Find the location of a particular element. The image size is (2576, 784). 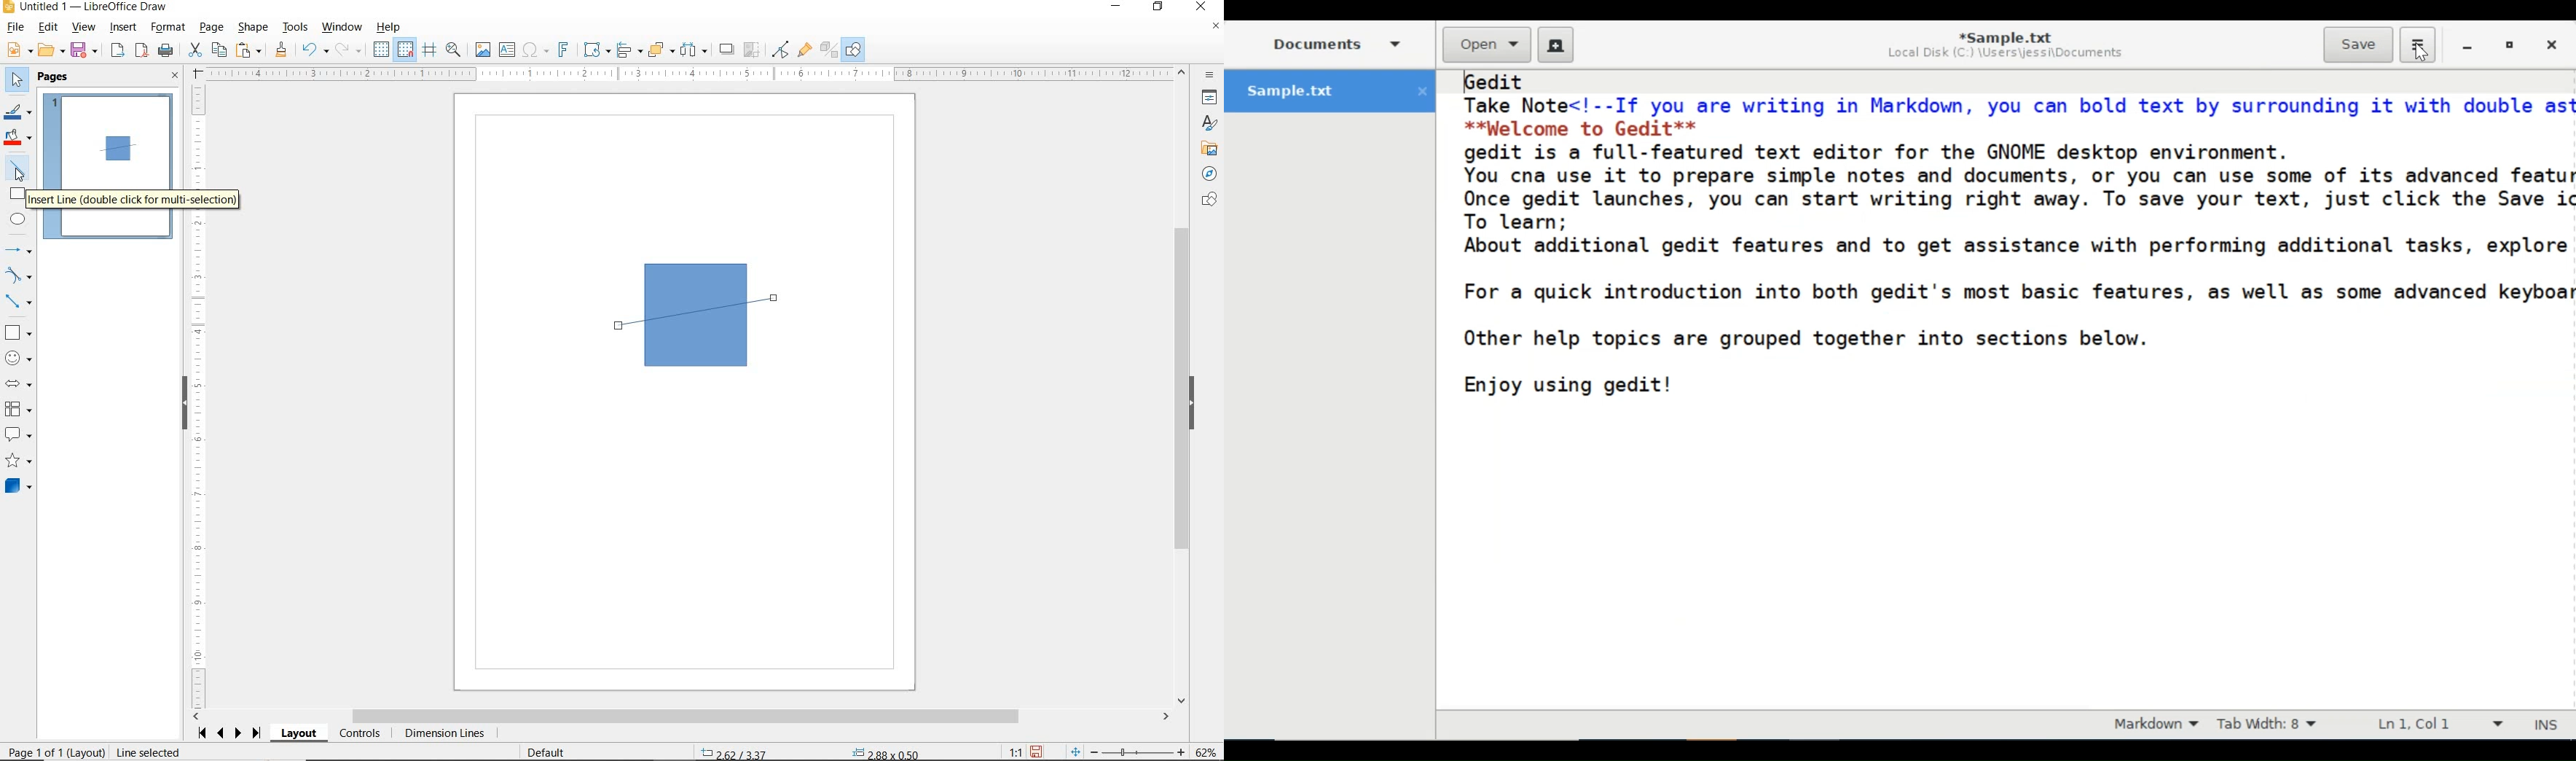

DISPLAY GRID is located at coordinates (382, 50).